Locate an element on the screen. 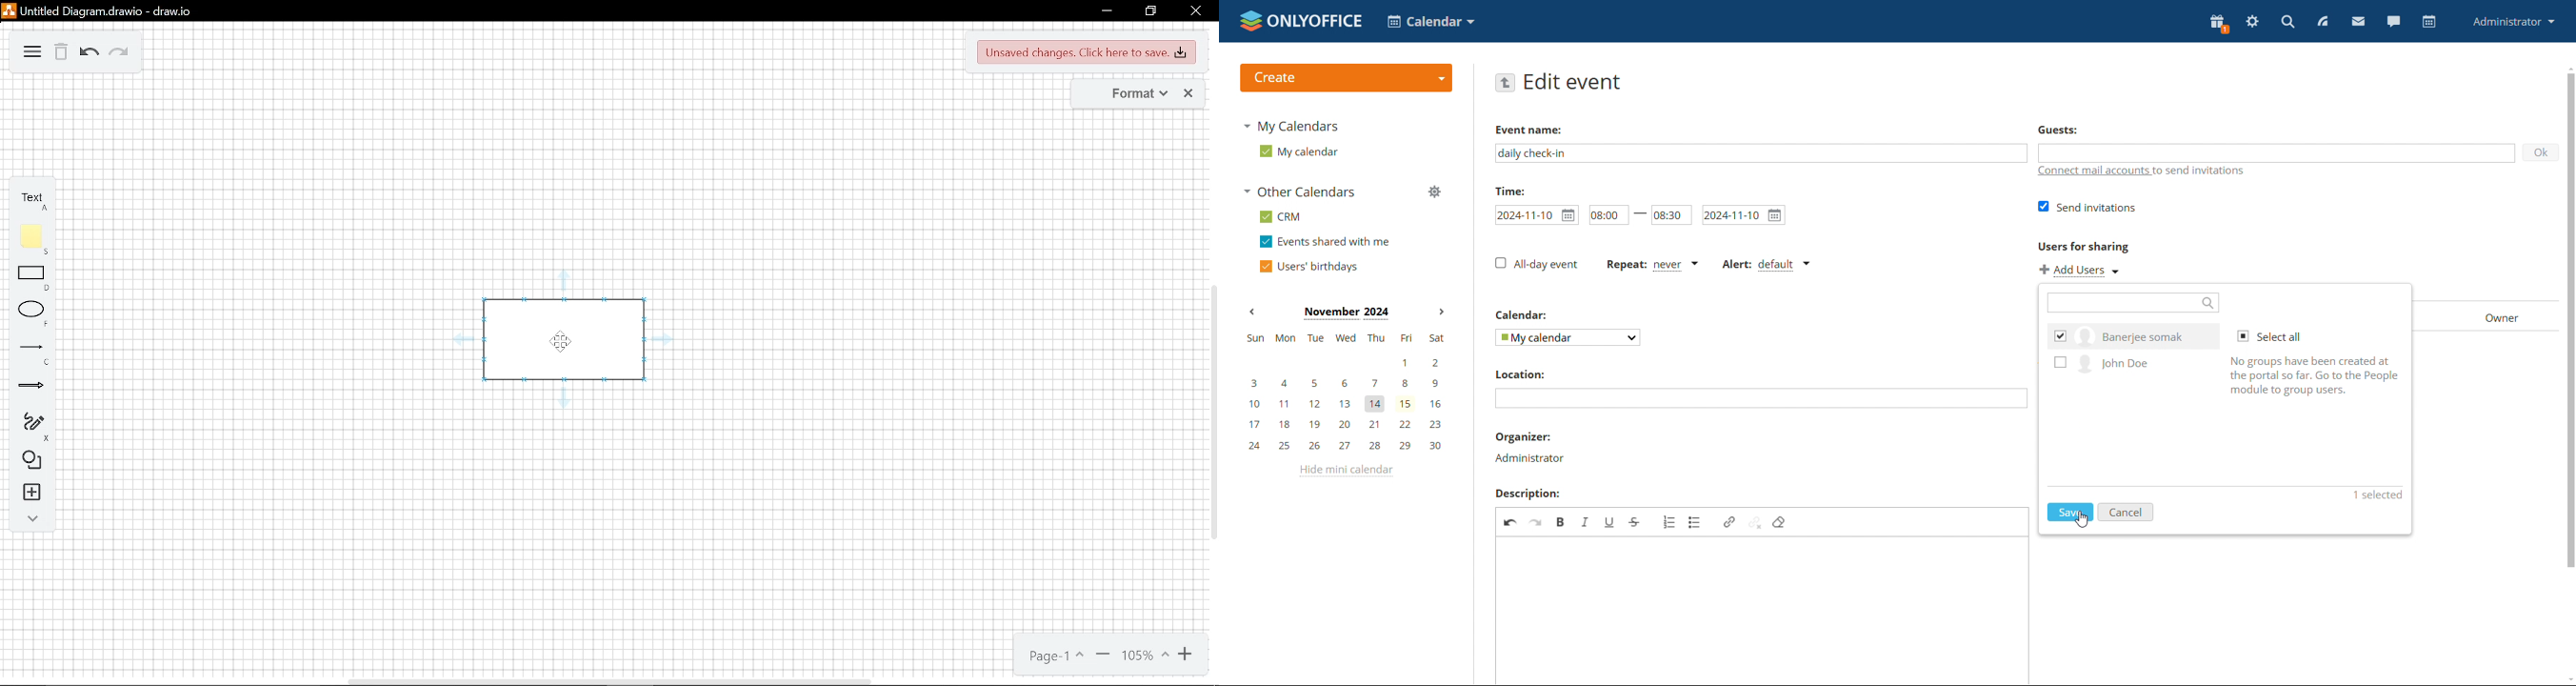  unsaved changes. Click here to save  is located at coordinates (1084, 53).